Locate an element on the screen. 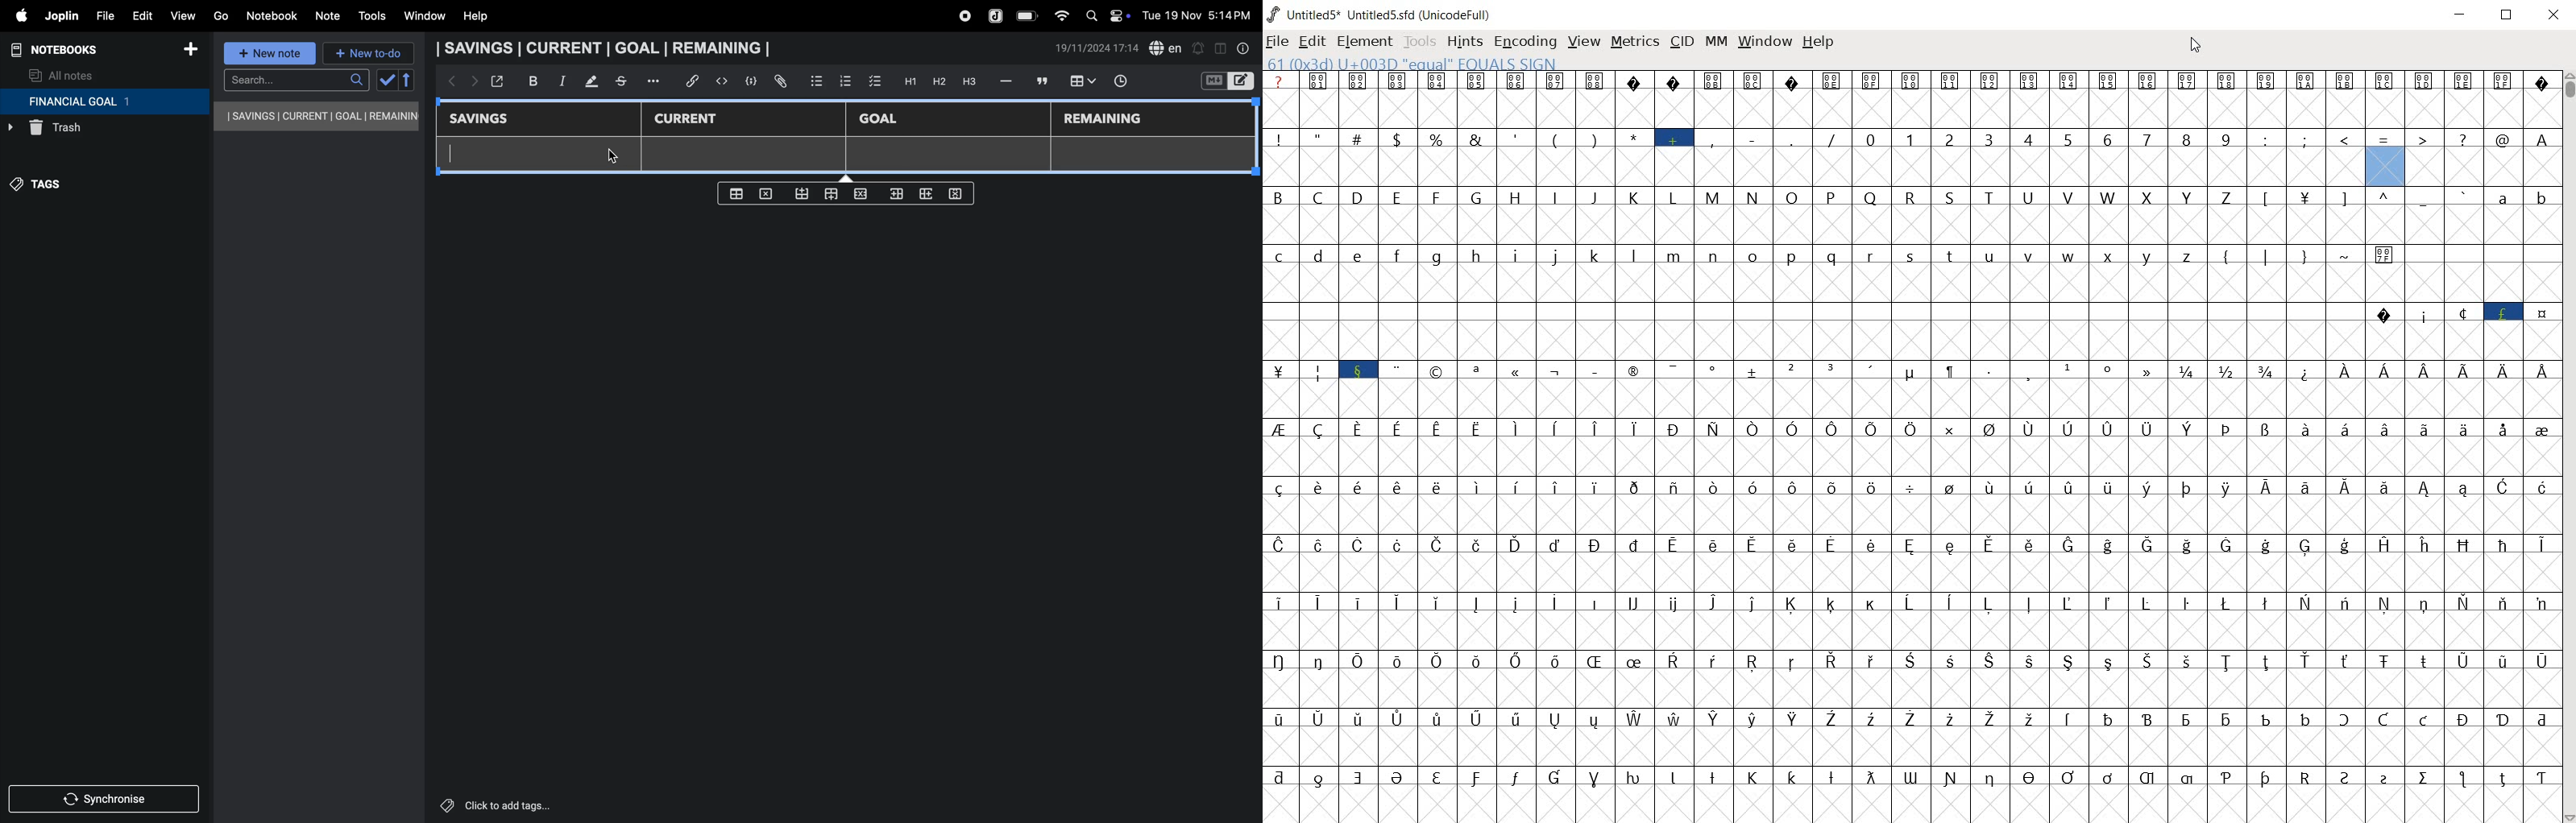 The width and height of the screenshot is (2576, 840). scrollbar is located at coordinates (2568, 447).